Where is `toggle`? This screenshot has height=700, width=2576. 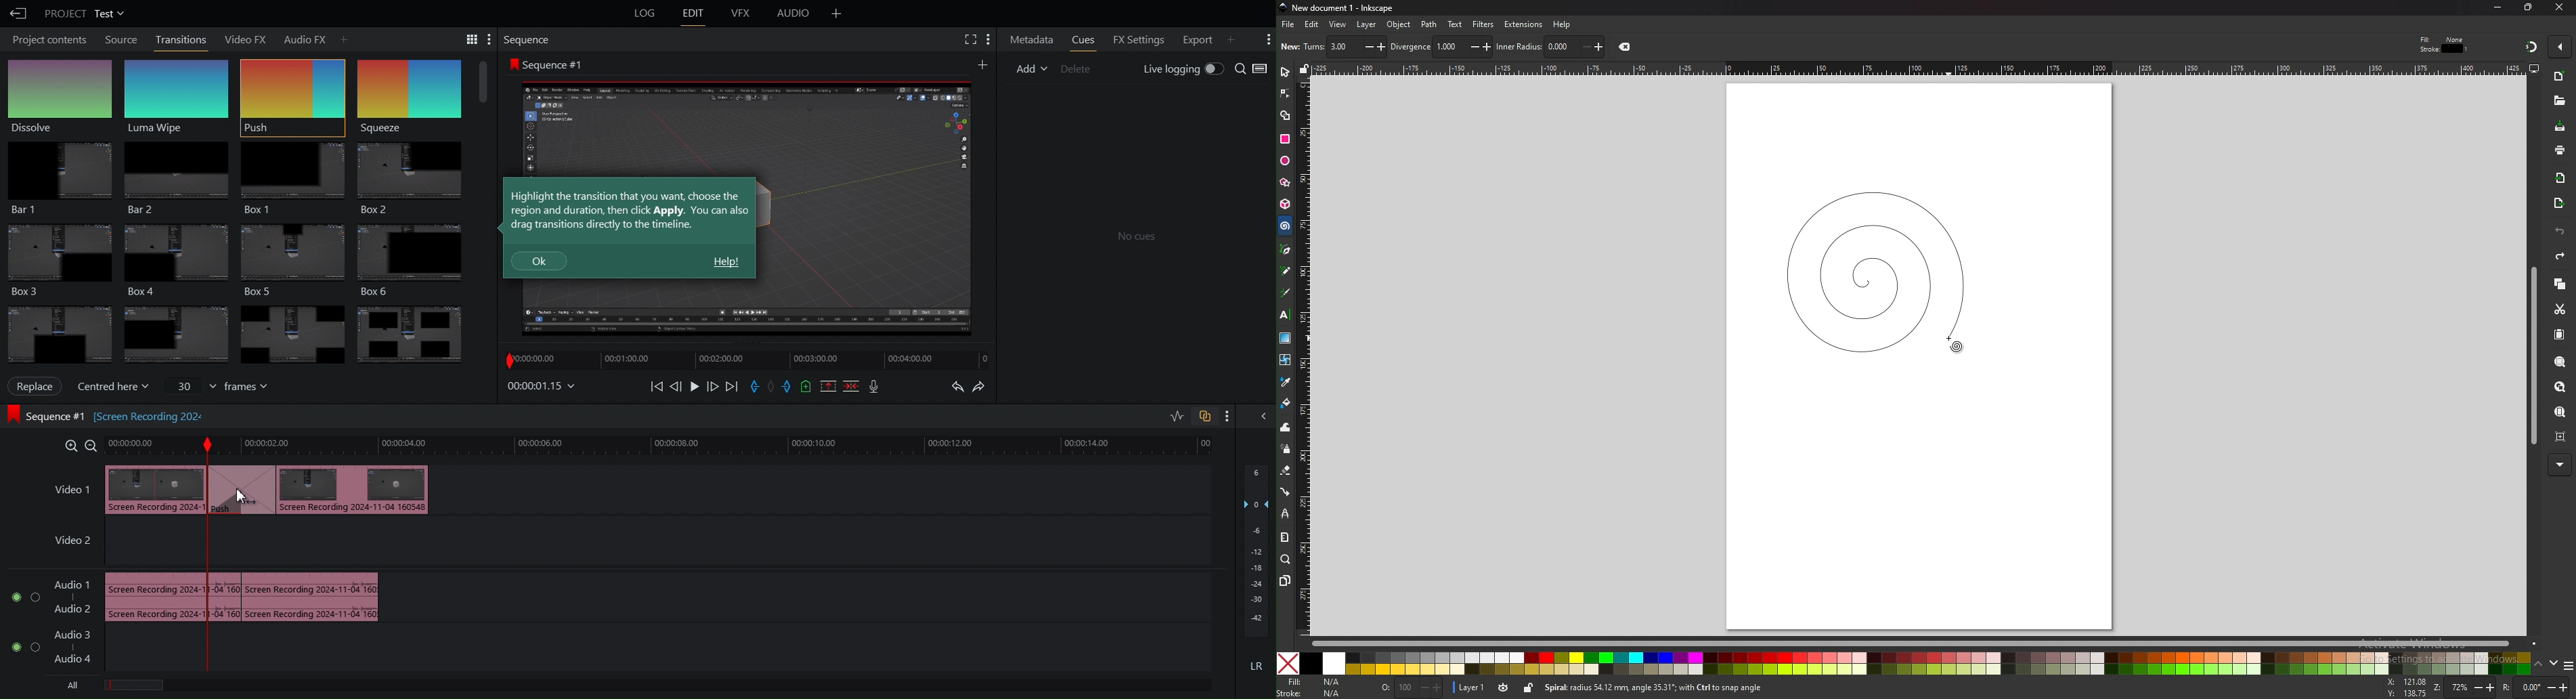
toggle is located at coordinates (11, 646).